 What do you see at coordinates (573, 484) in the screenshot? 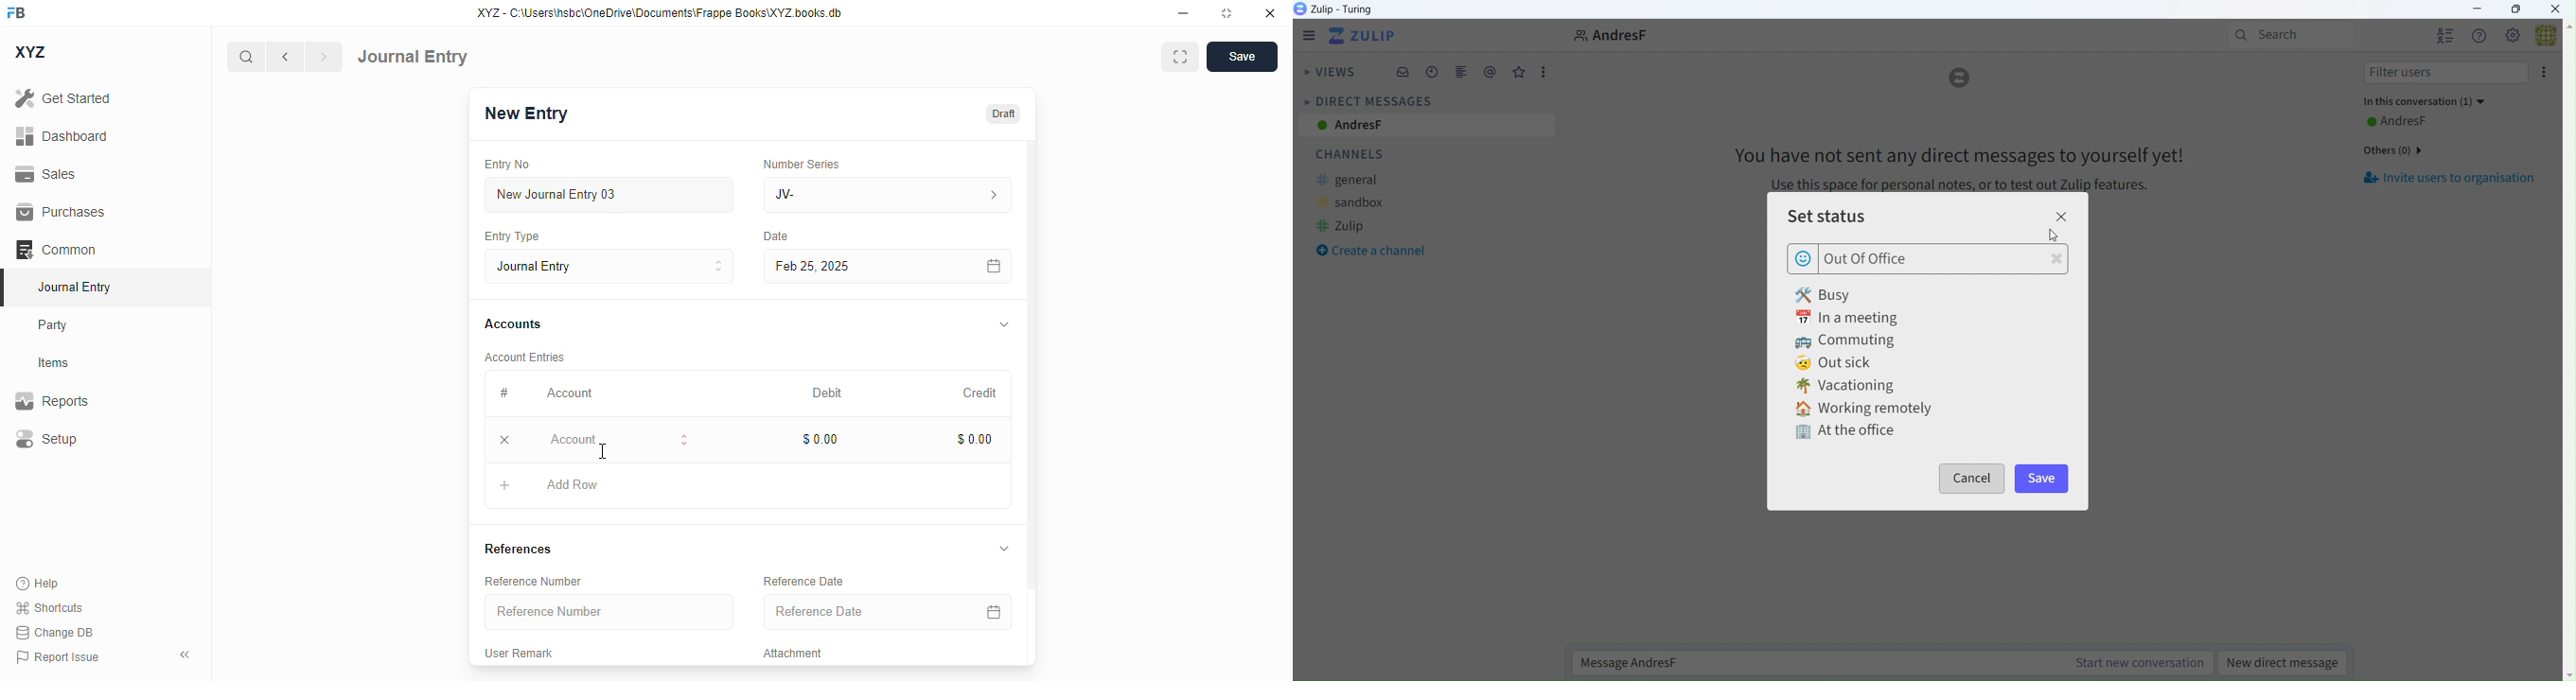
I see `add row` at bounding box center [573, 484].